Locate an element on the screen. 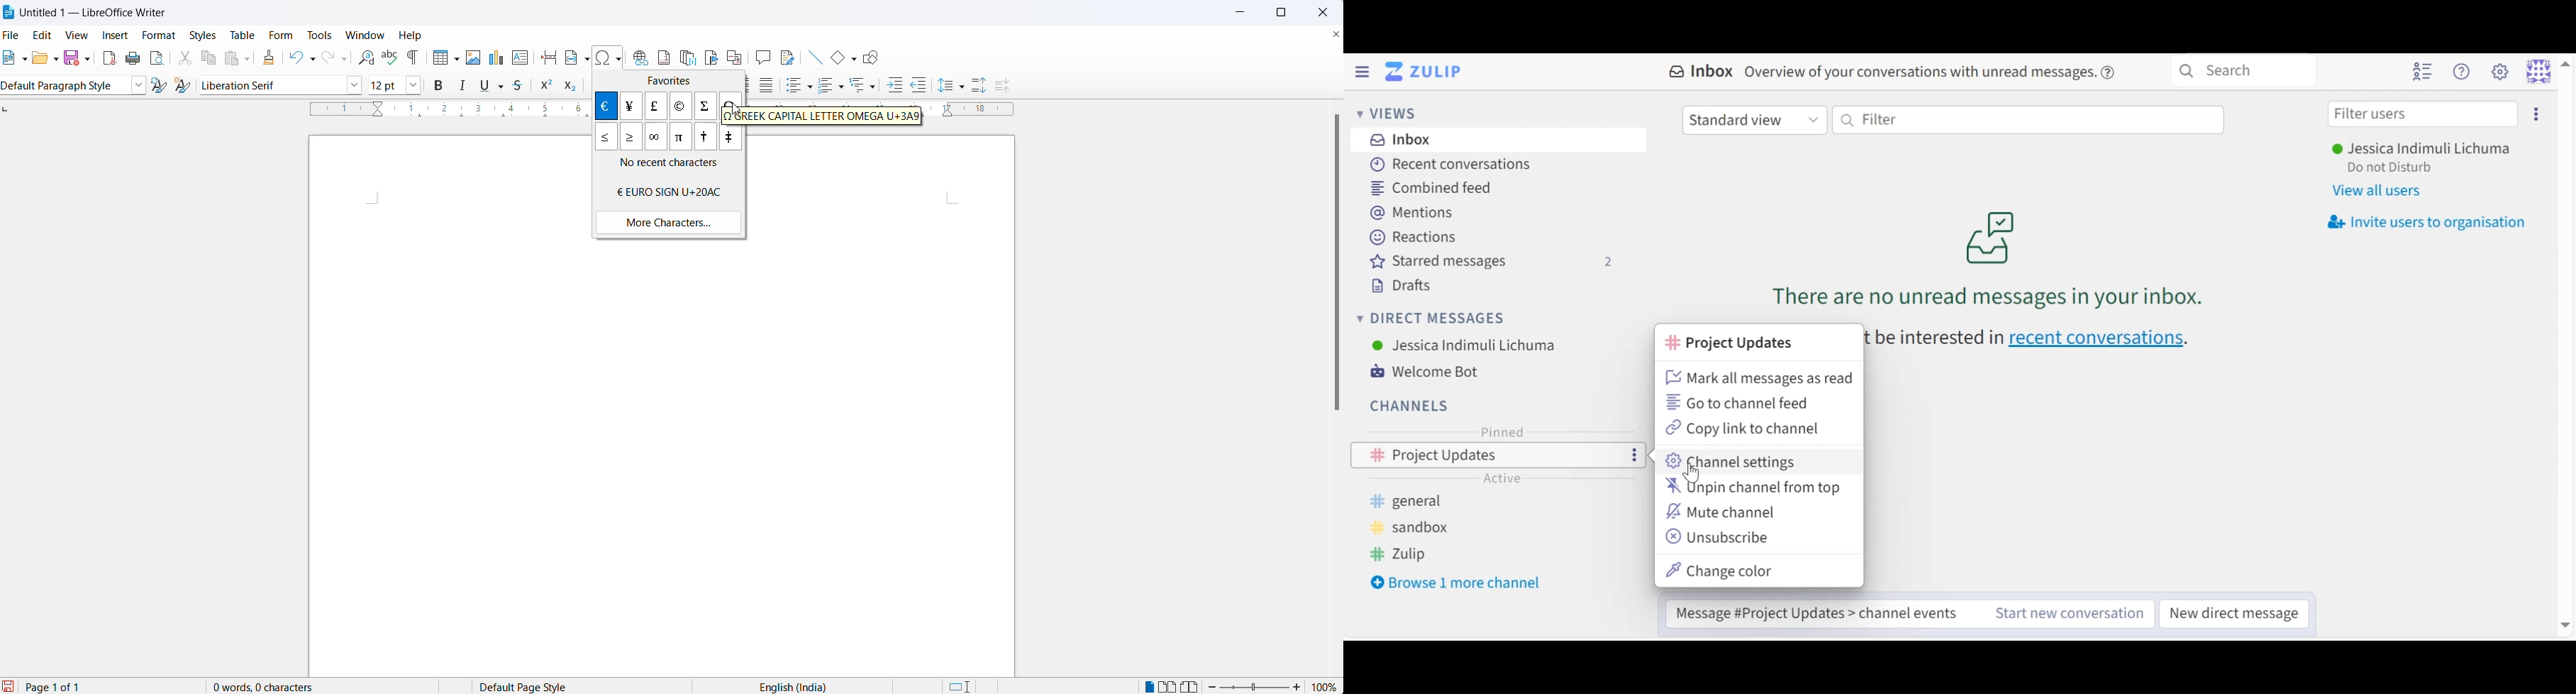 This screenshot has width=2576, height=700. font size is located at coordinates (386, 84).